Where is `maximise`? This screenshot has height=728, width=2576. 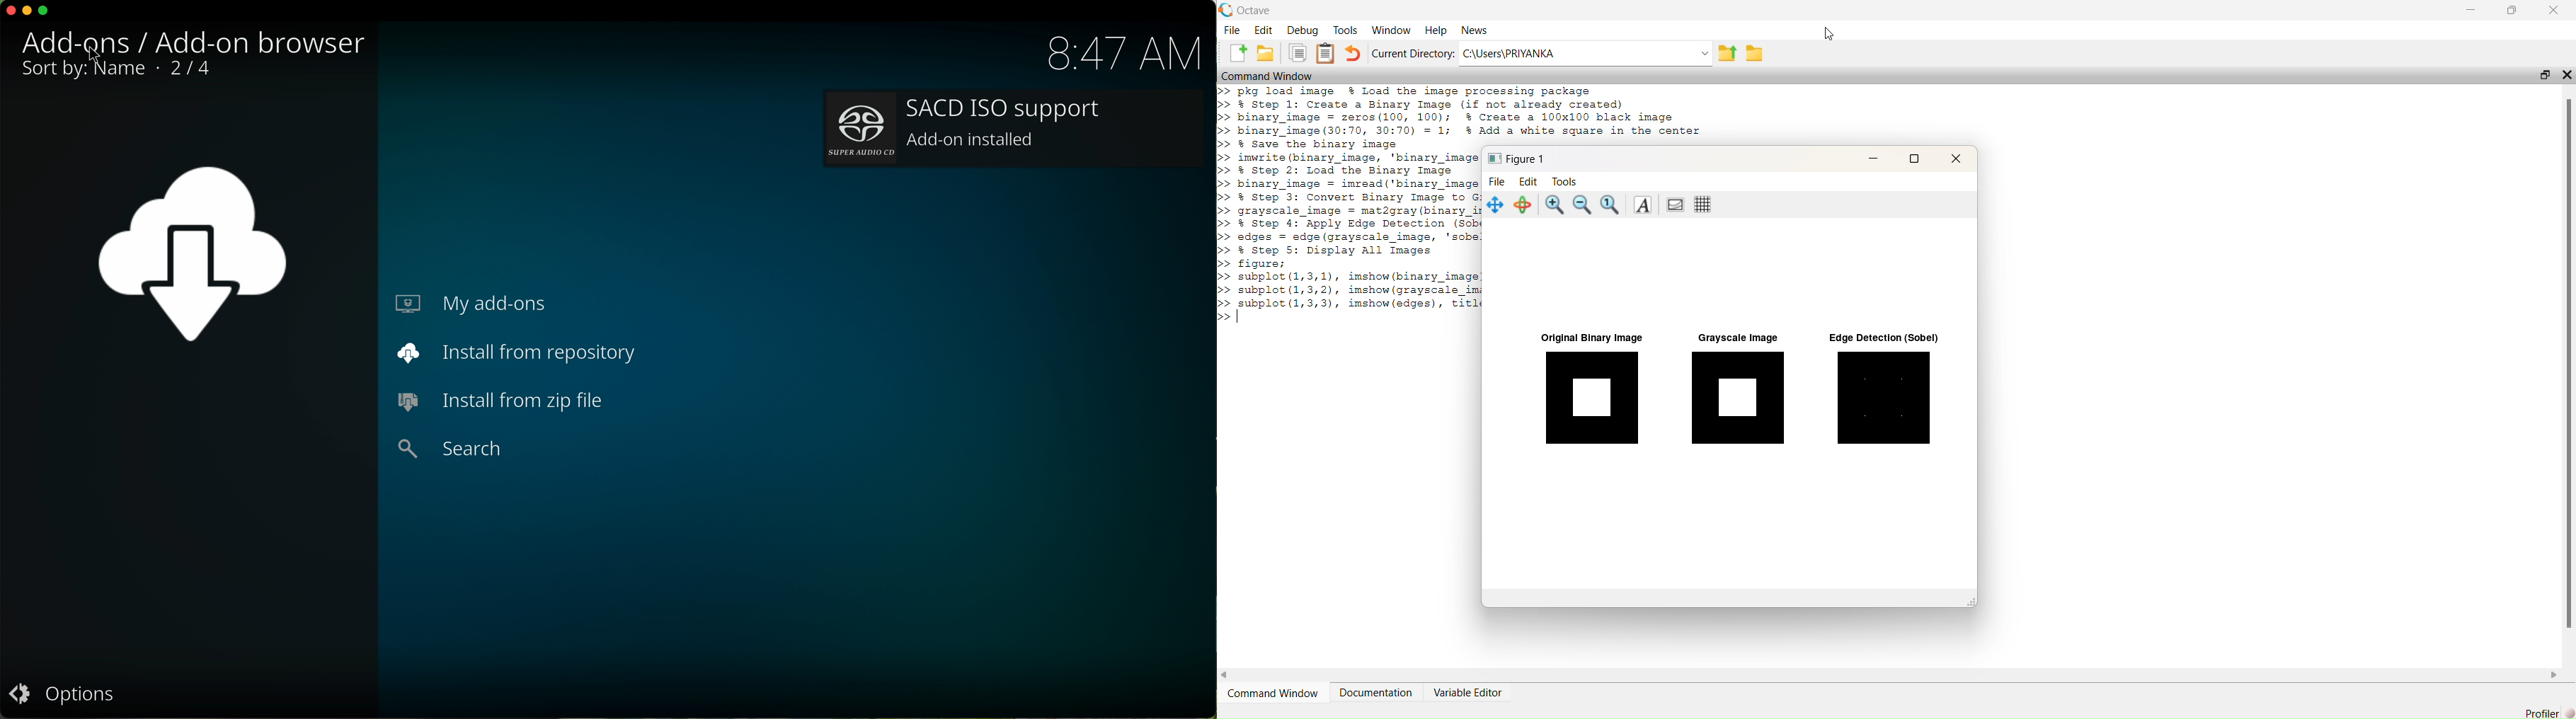 maximise is located at coordinates (1915, 159).